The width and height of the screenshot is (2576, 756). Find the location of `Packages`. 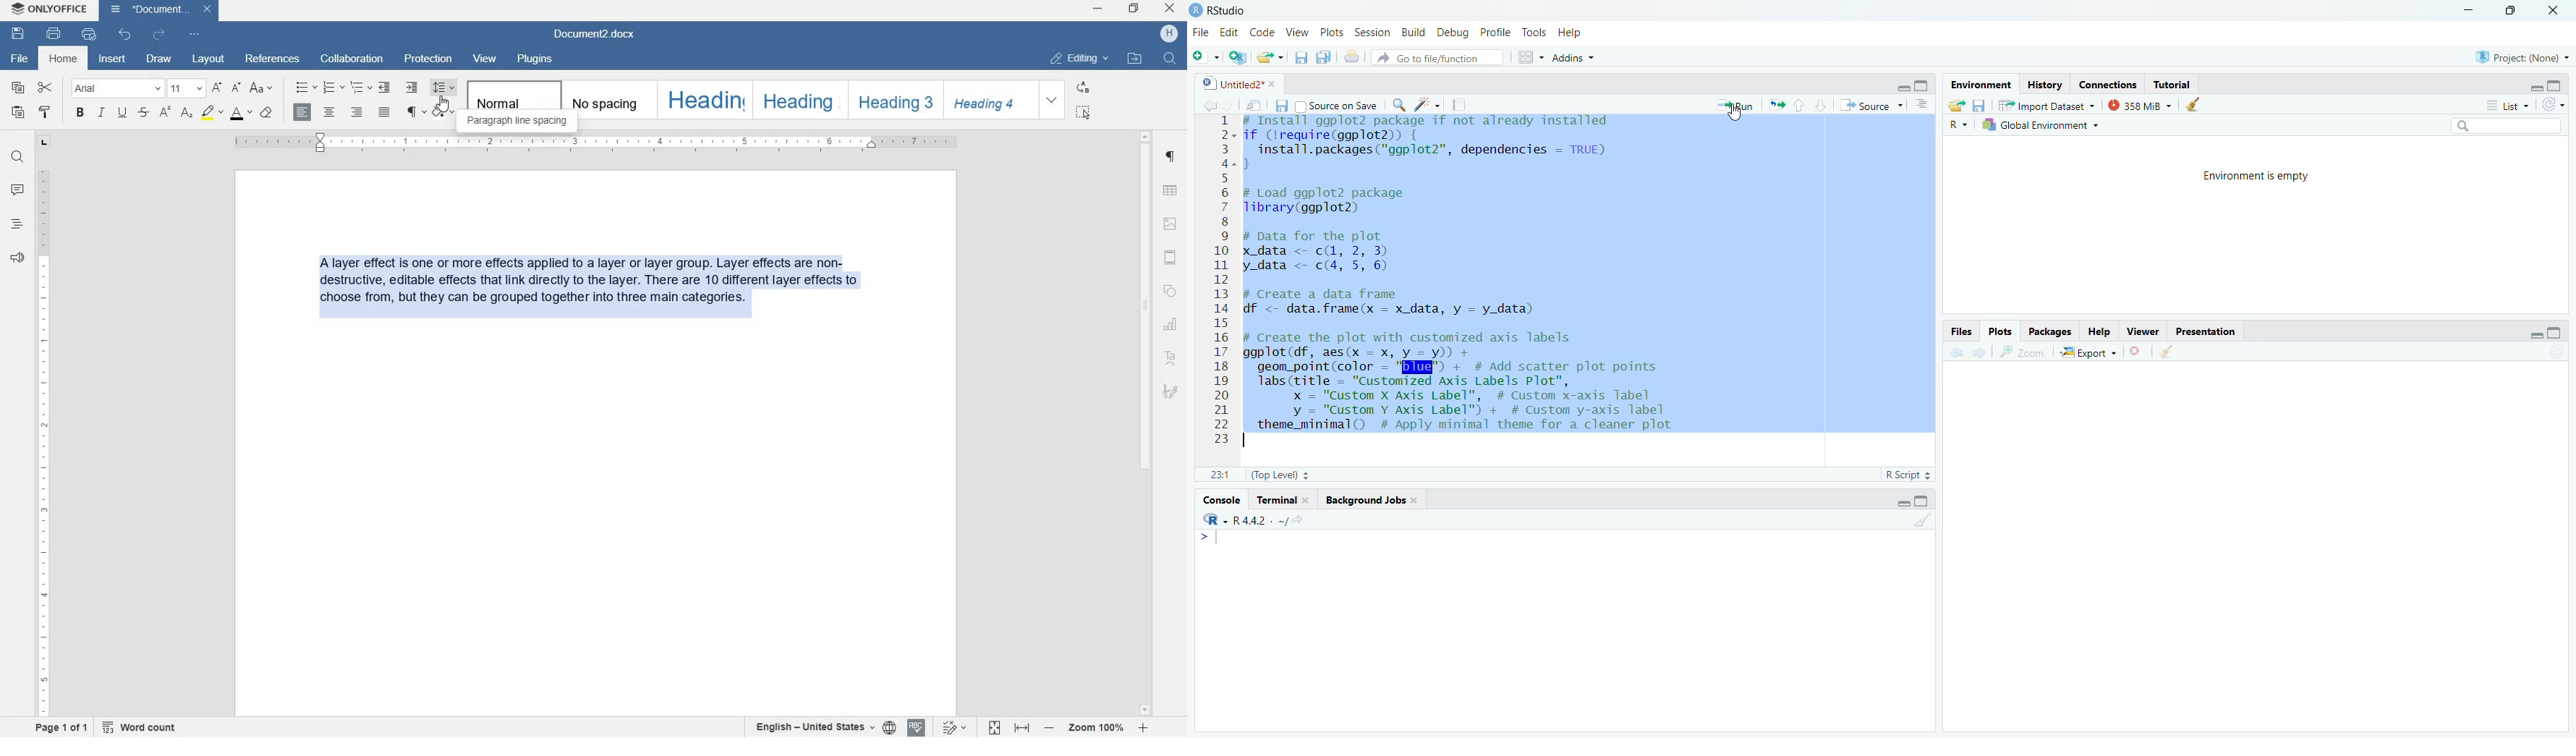

Packages is located at coordinates (2048, 331).